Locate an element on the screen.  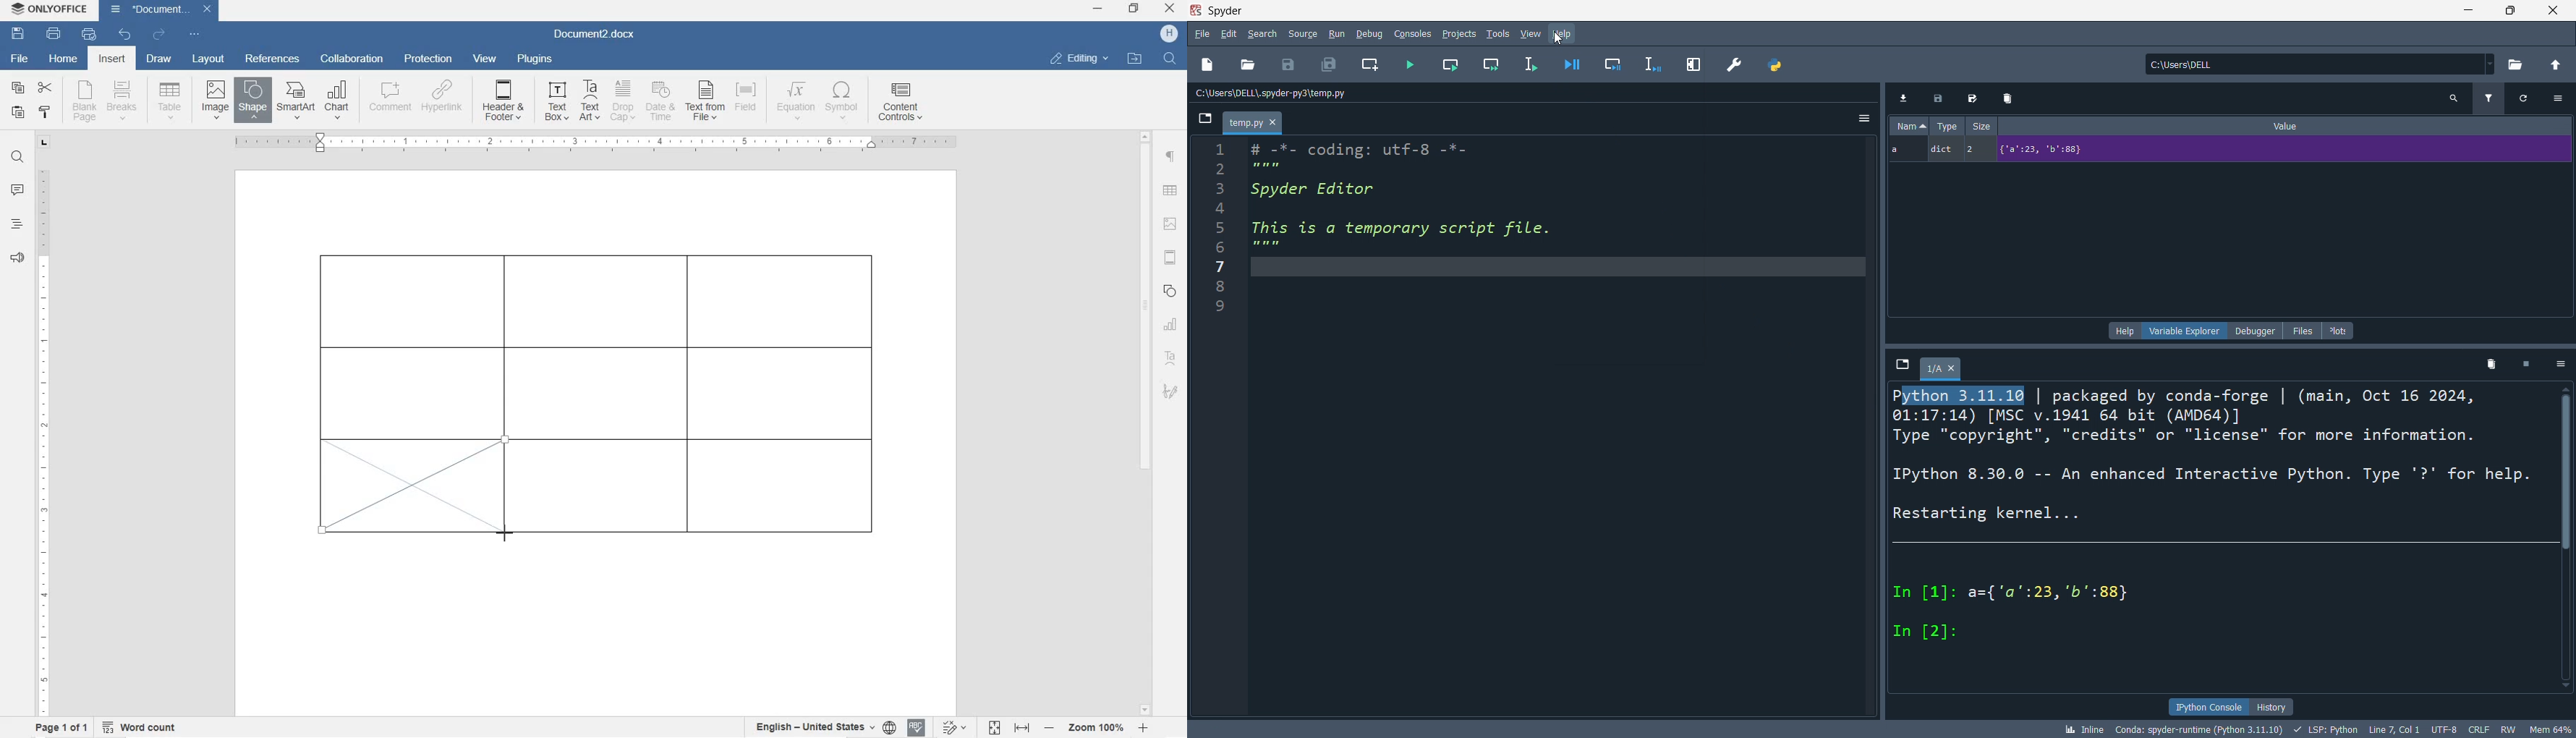
insert is located at coordinates (111, 59).